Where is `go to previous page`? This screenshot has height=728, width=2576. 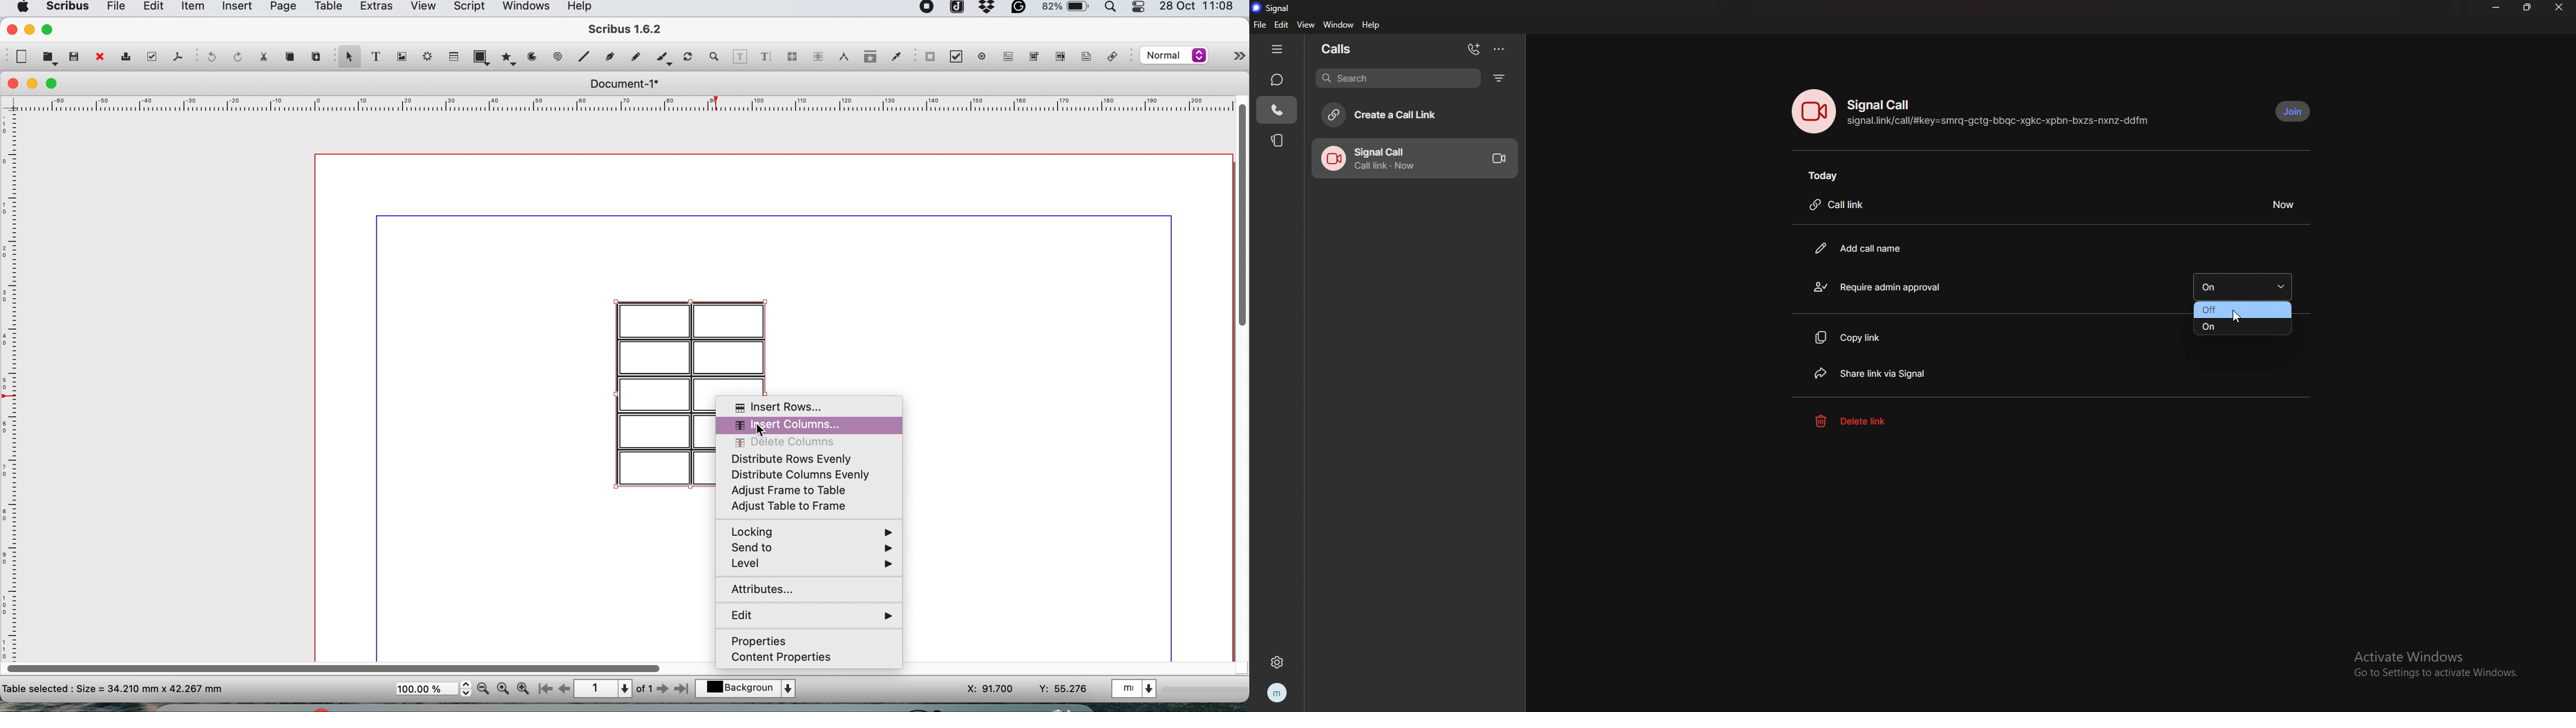 go to previous page is located at coordinates (564, 689).